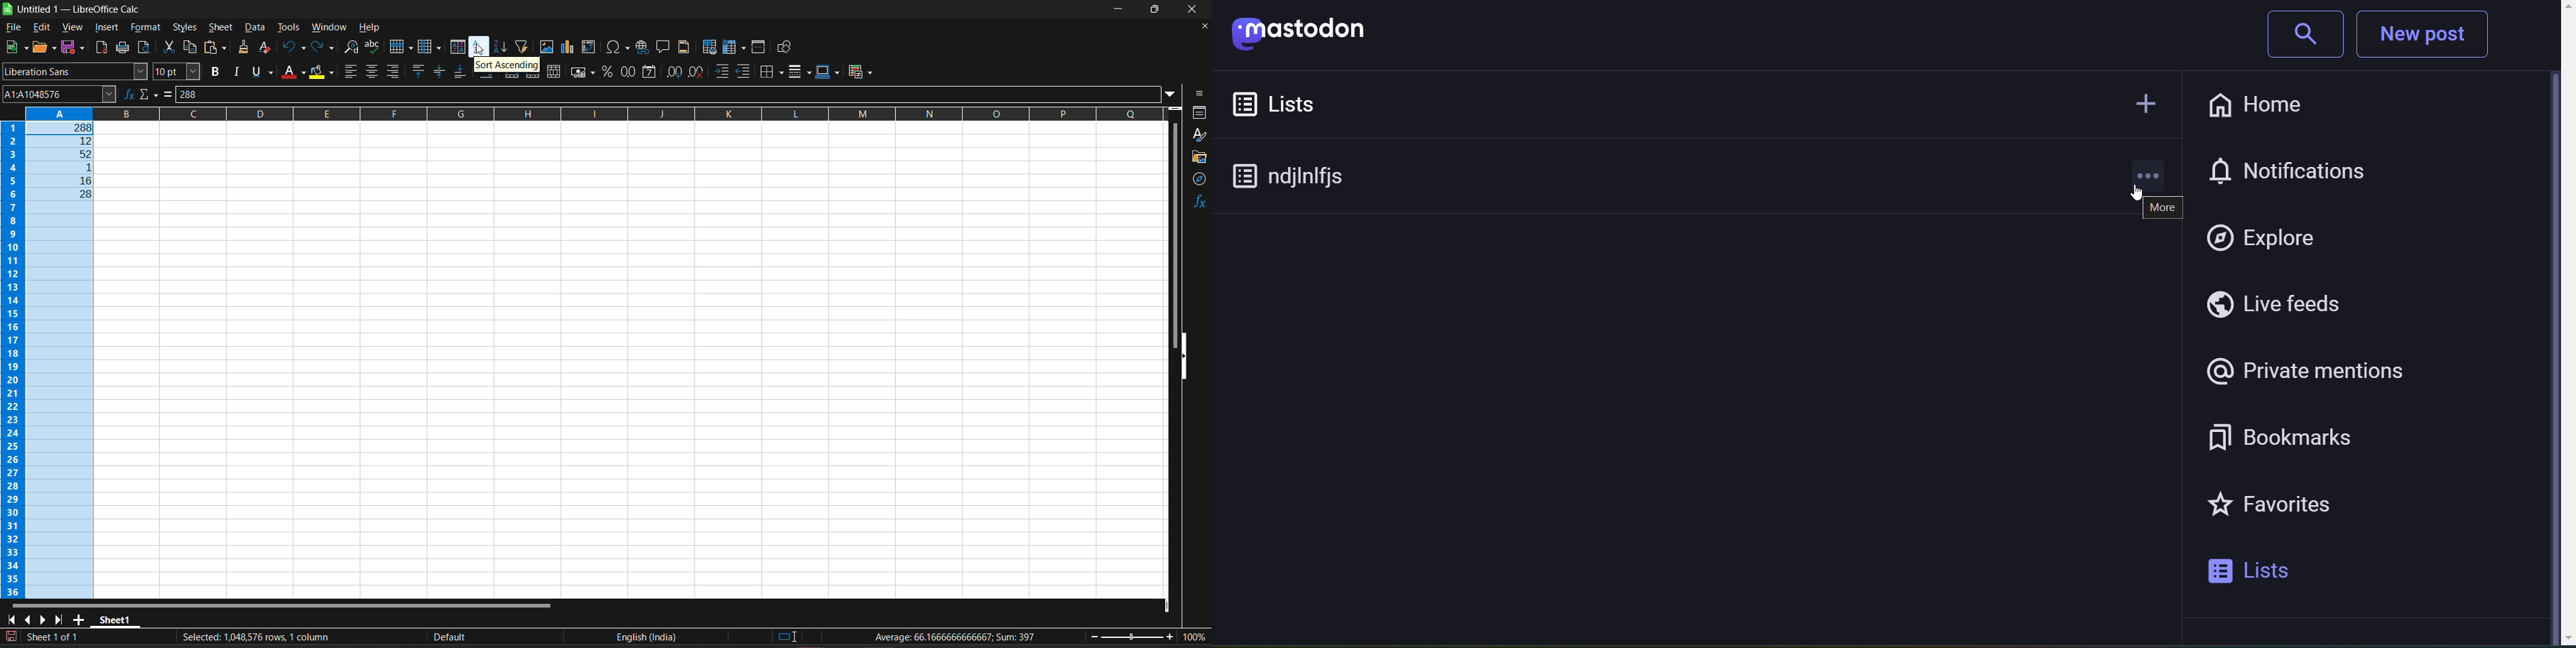 This screenshot has height=672, width=2576. Describe the element at coordinates (2300, 438) in the screenshot. I see `bookmarks` at that location.